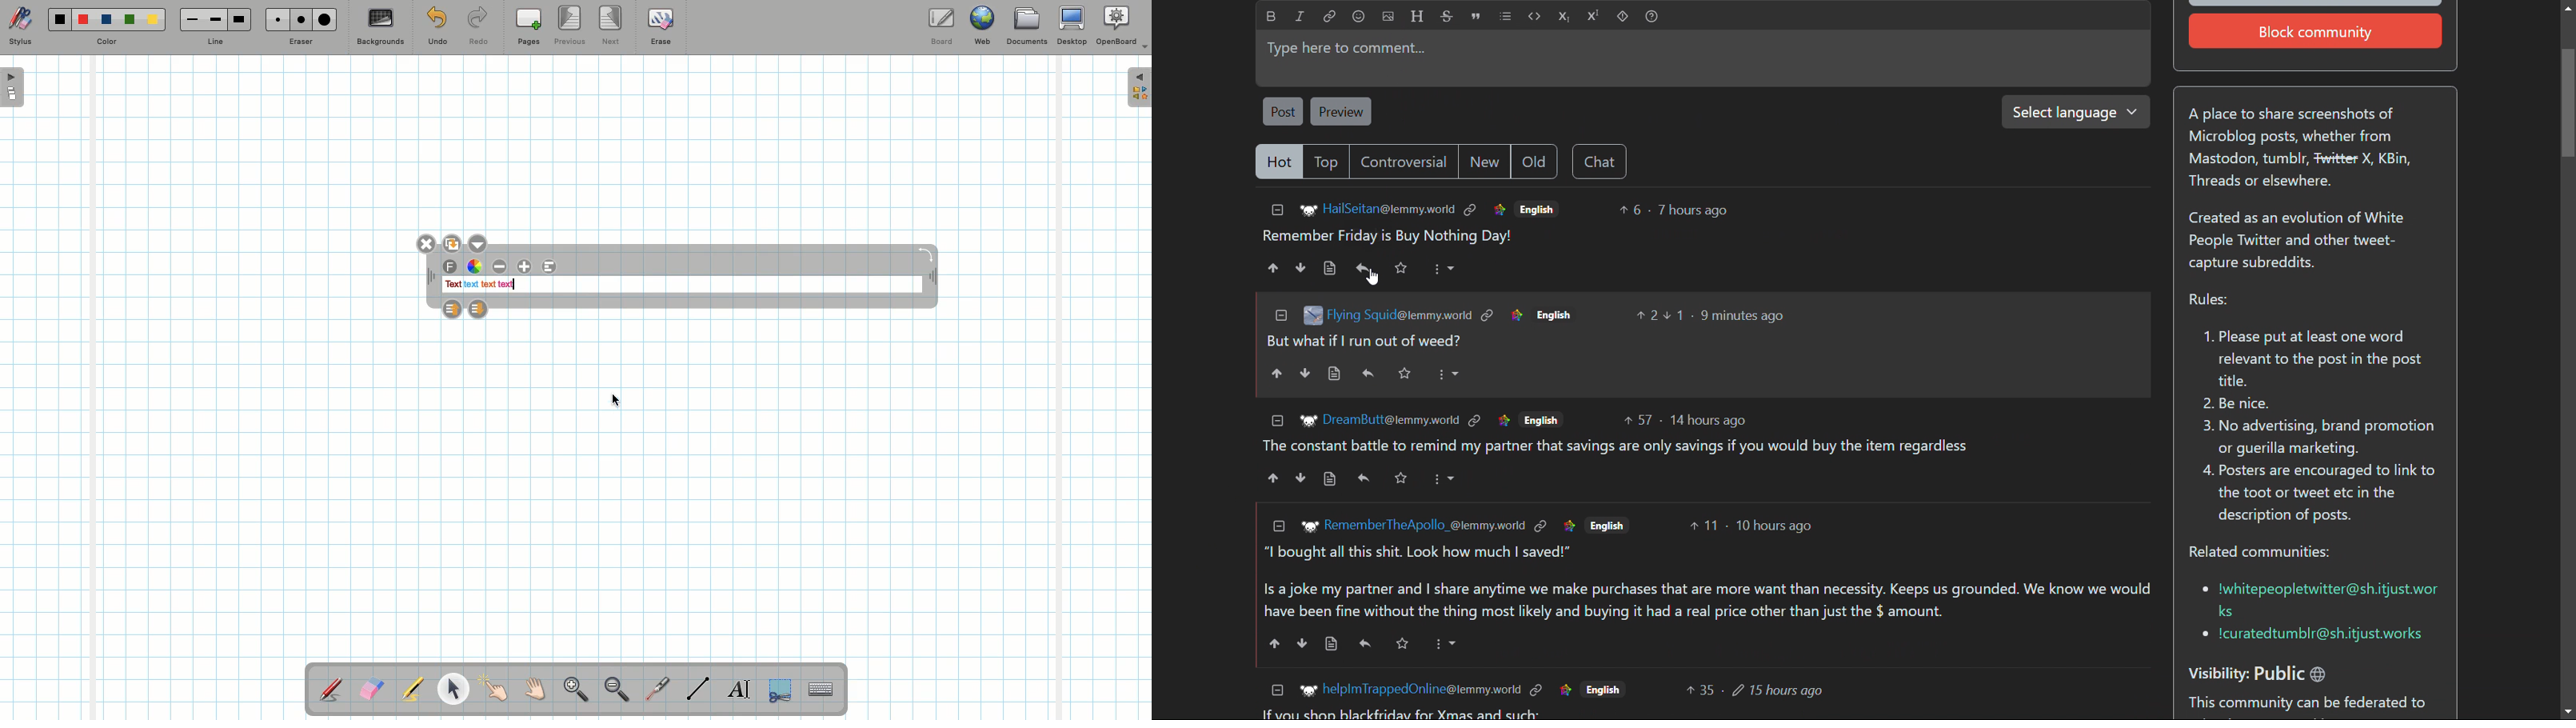 The width and height of the screenshot is (2576, 728). Describe the element at coordinates (1368, 373) in the screenshot. I see `reply` at that location.